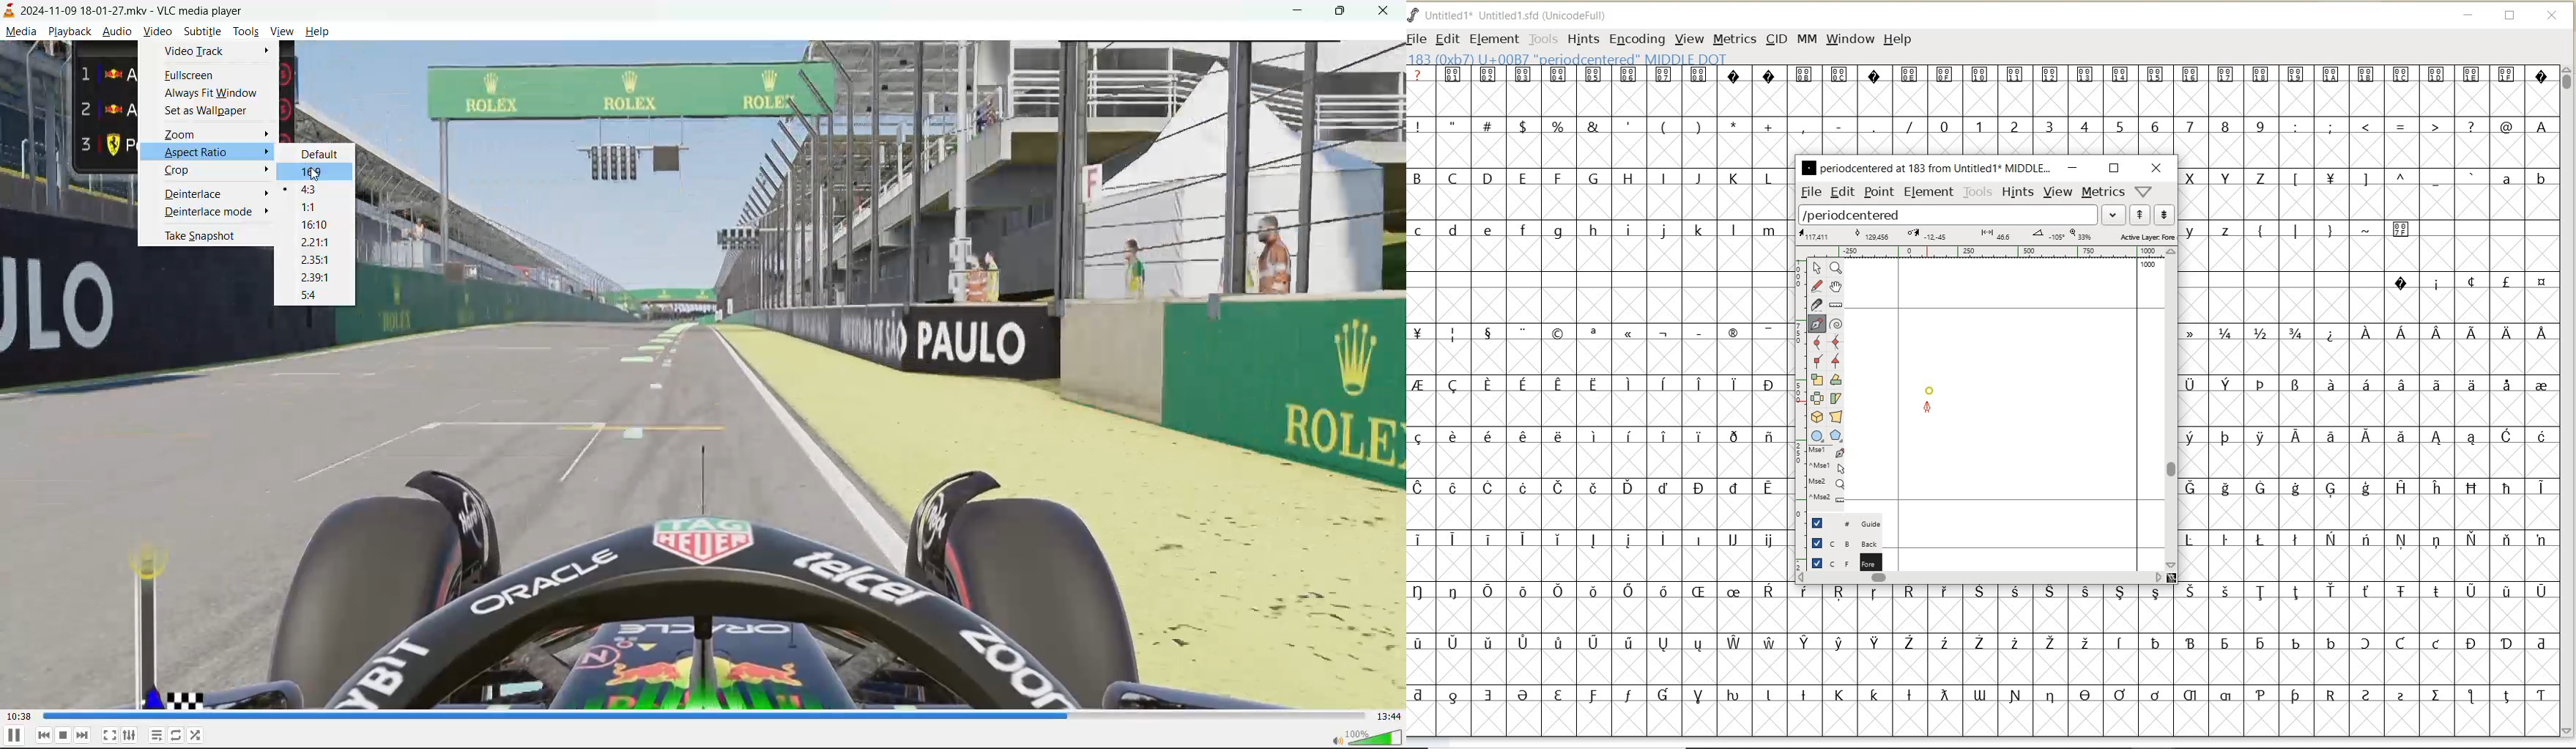  Describe the element at coordinates (316, 194) in the screenshot. I see `4:3` at that location.